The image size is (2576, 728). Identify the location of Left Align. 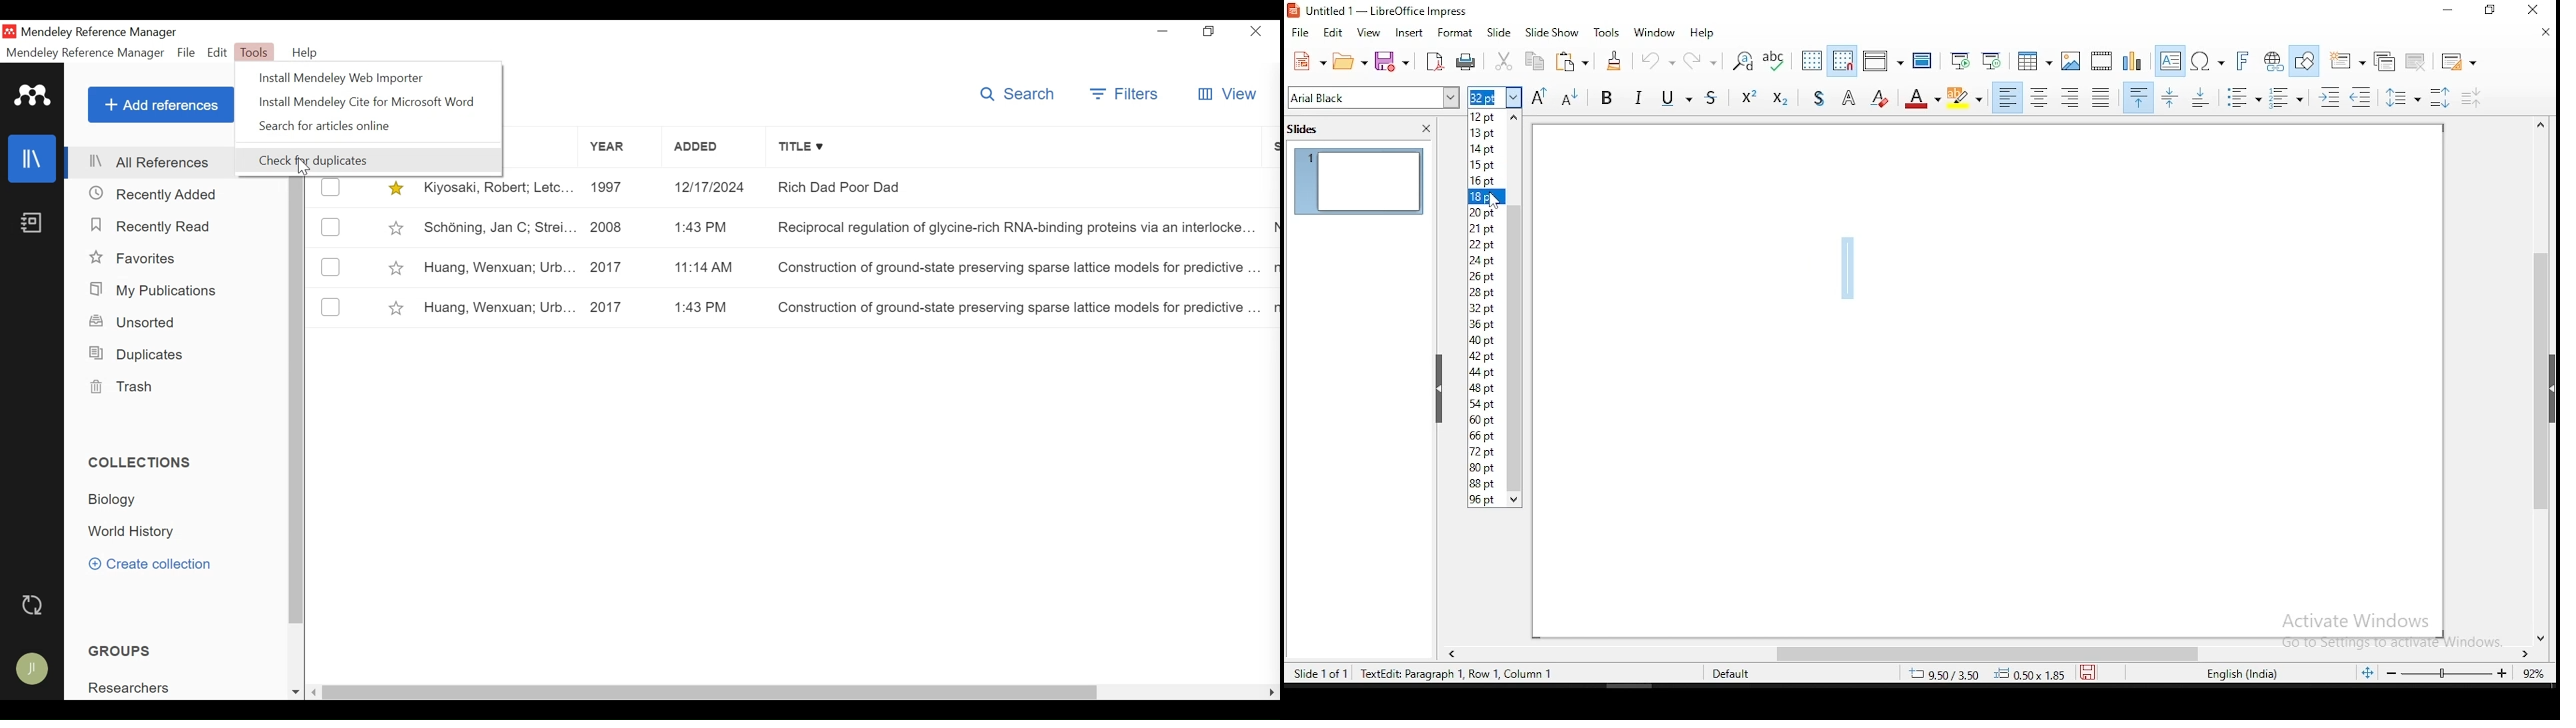
(2007, 97).